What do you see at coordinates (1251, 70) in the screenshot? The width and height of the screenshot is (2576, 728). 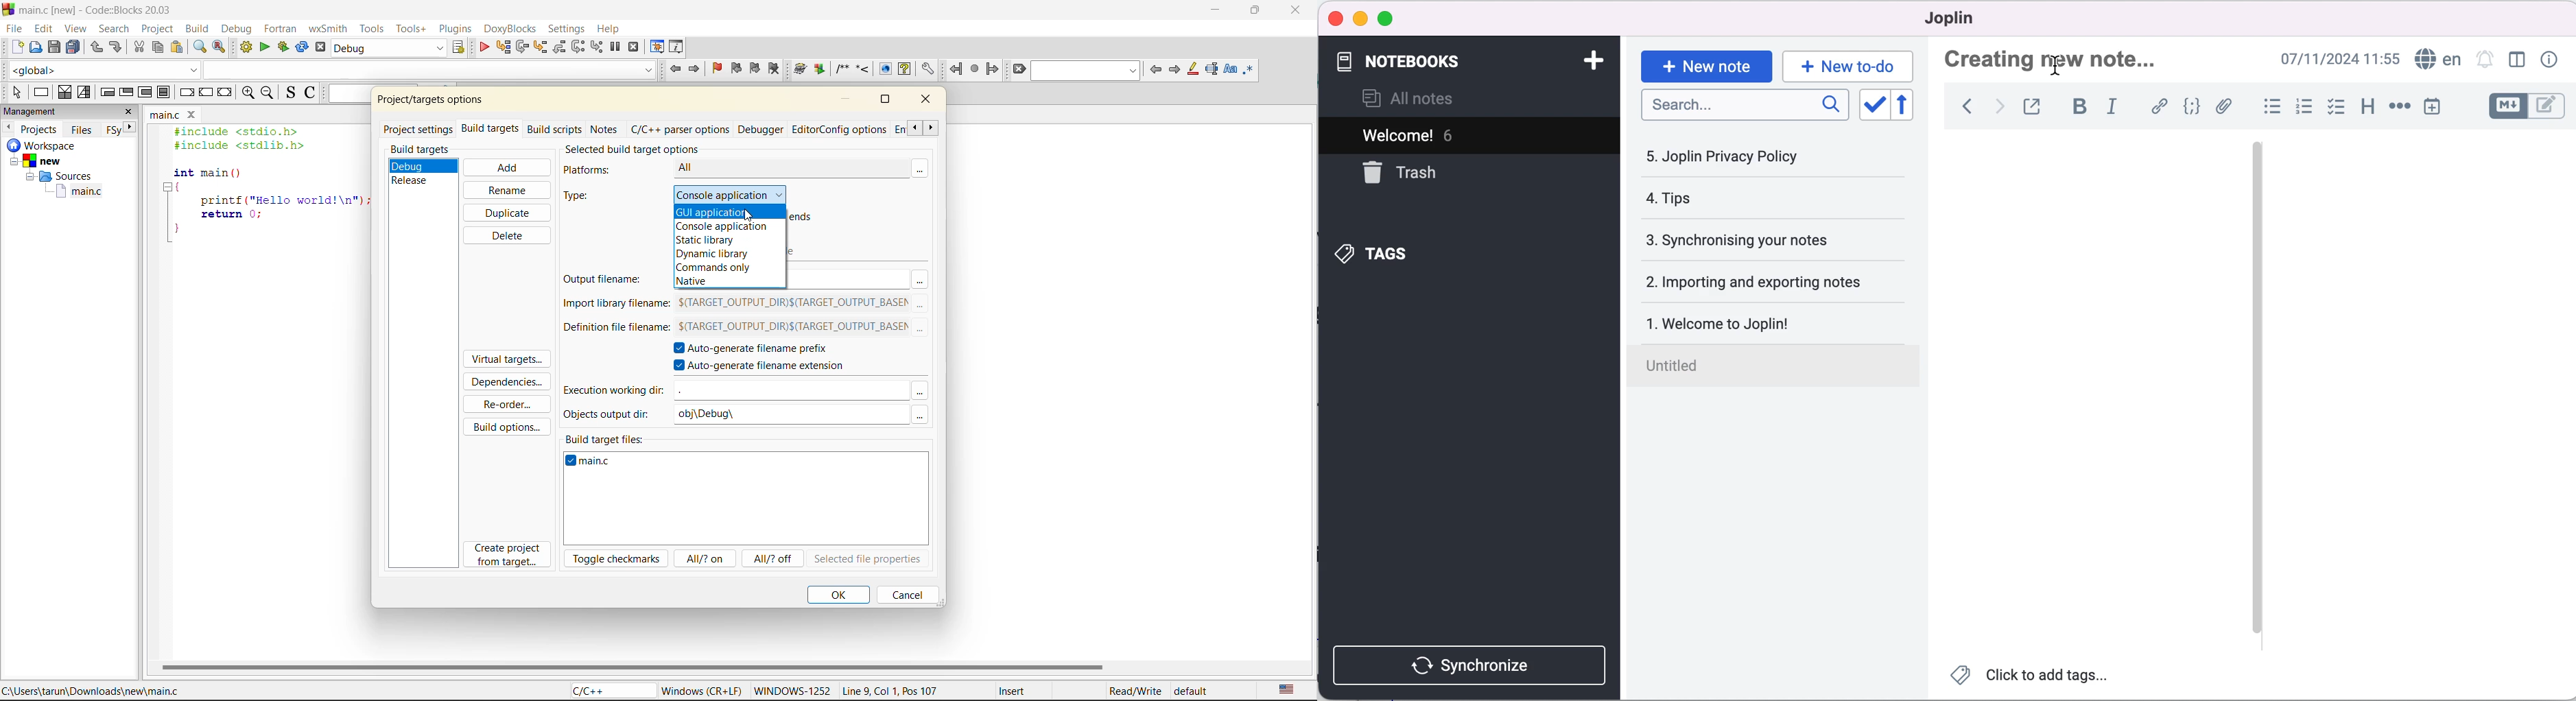 I see `use regex` at bounding box center [1251, 70].